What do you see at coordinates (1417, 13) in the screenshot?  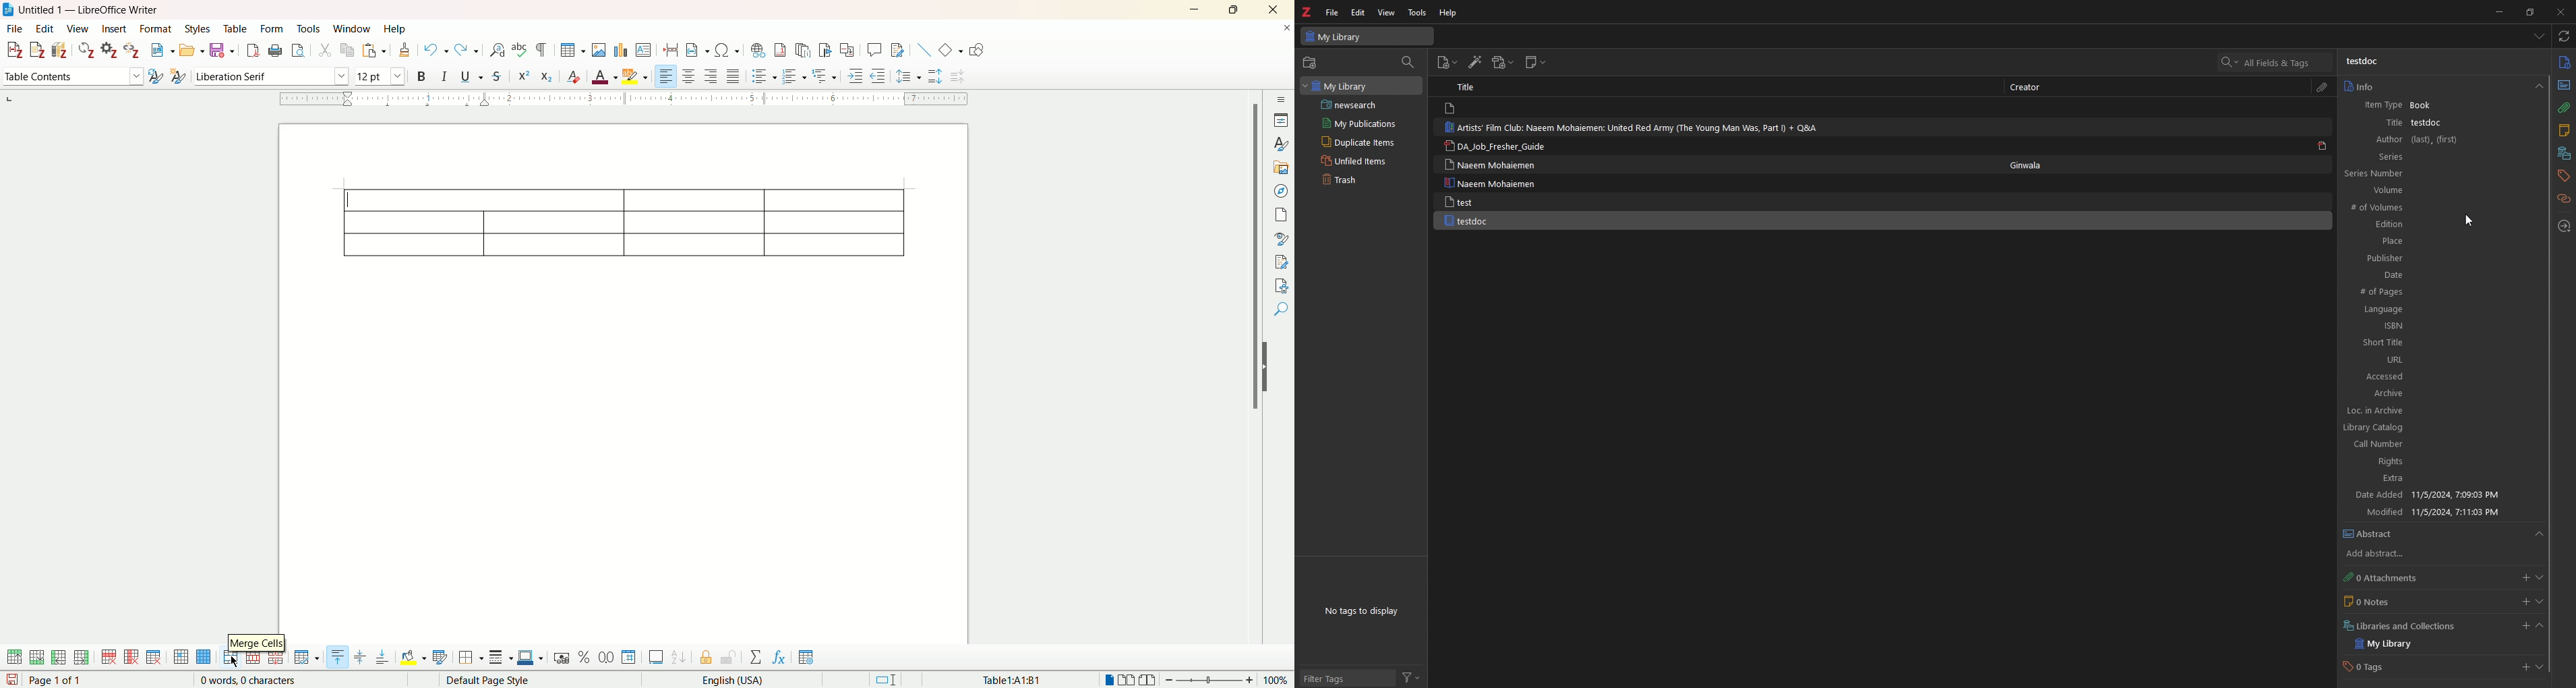 I see `tools` at bounding box center [1417, 13].